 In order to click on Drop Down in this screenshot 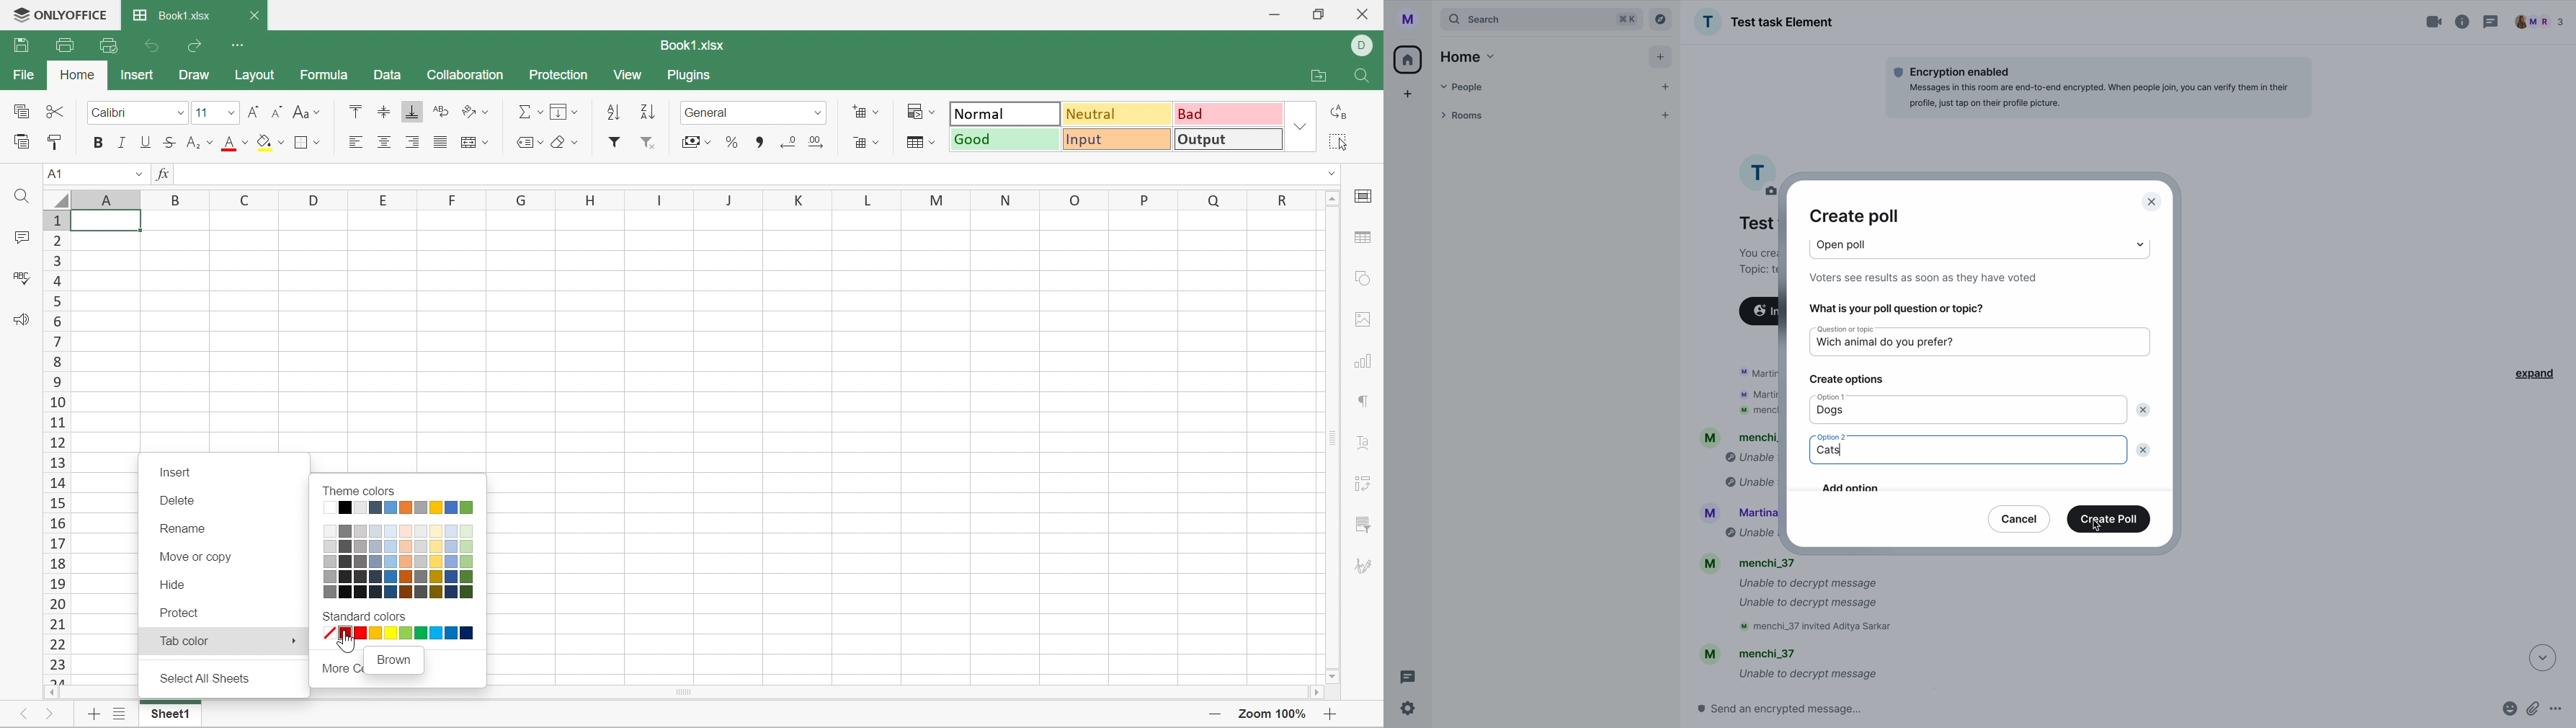, I will do `click(131, 173)`.